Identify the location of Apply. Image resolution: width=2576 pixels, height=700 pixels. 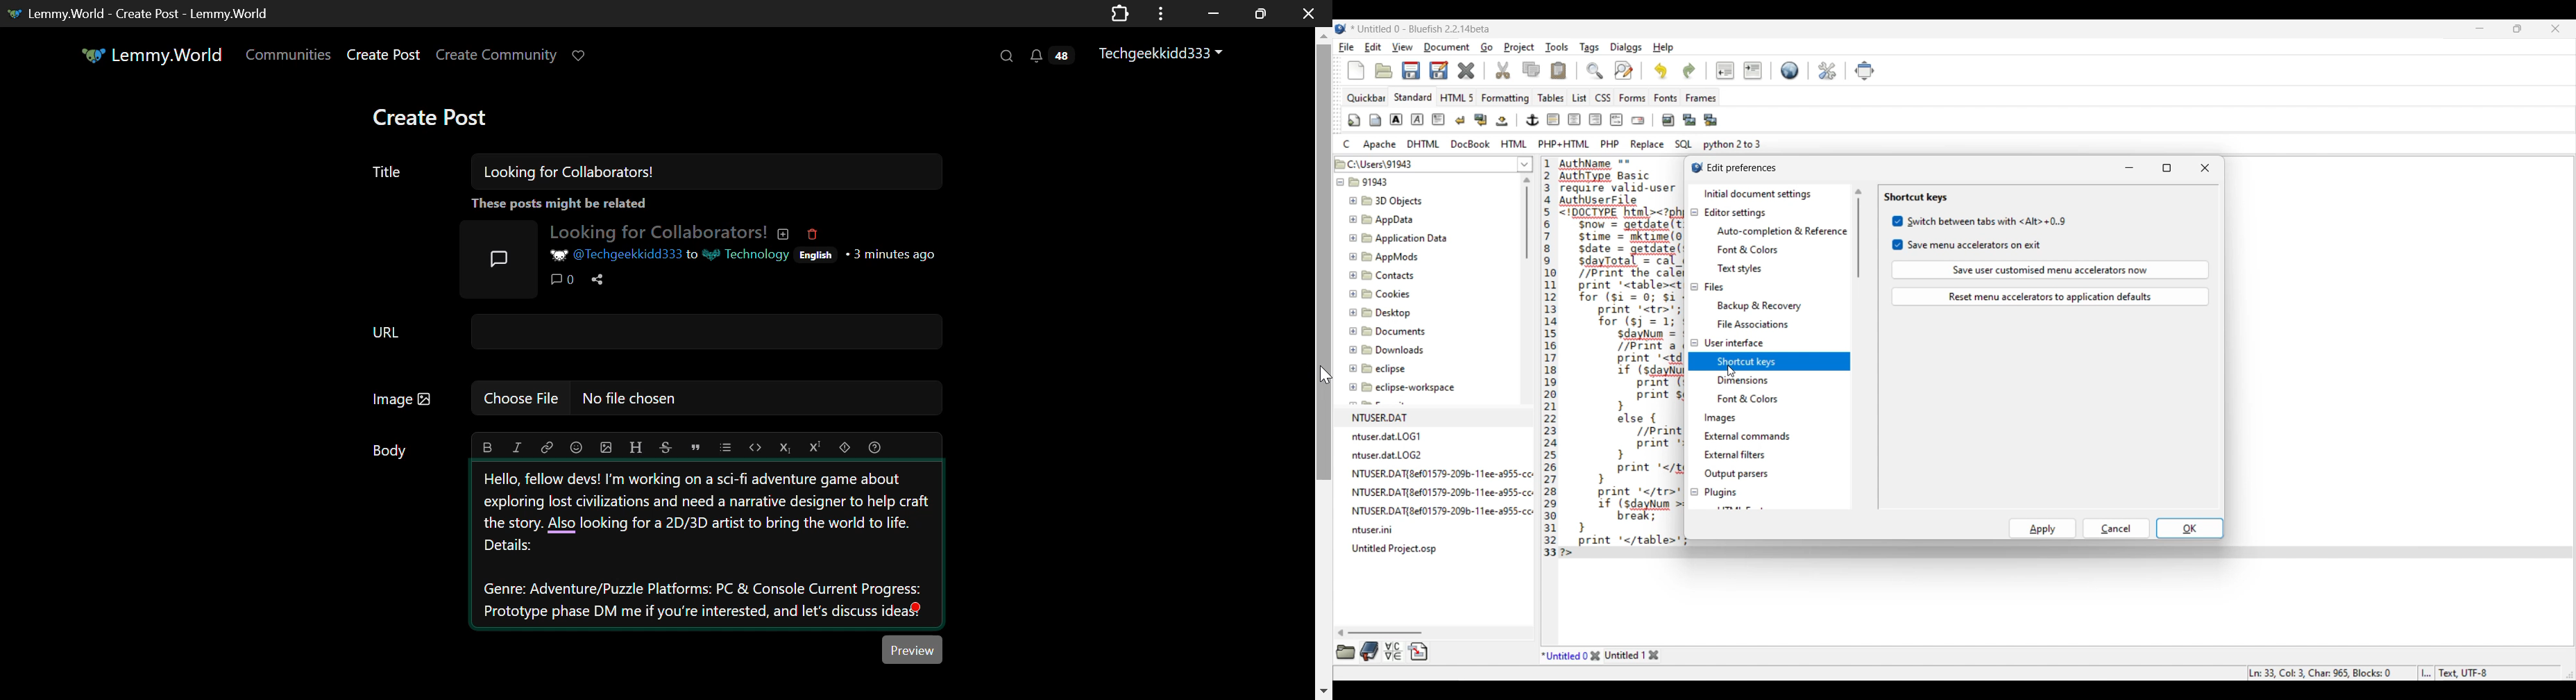
(2043, 528).